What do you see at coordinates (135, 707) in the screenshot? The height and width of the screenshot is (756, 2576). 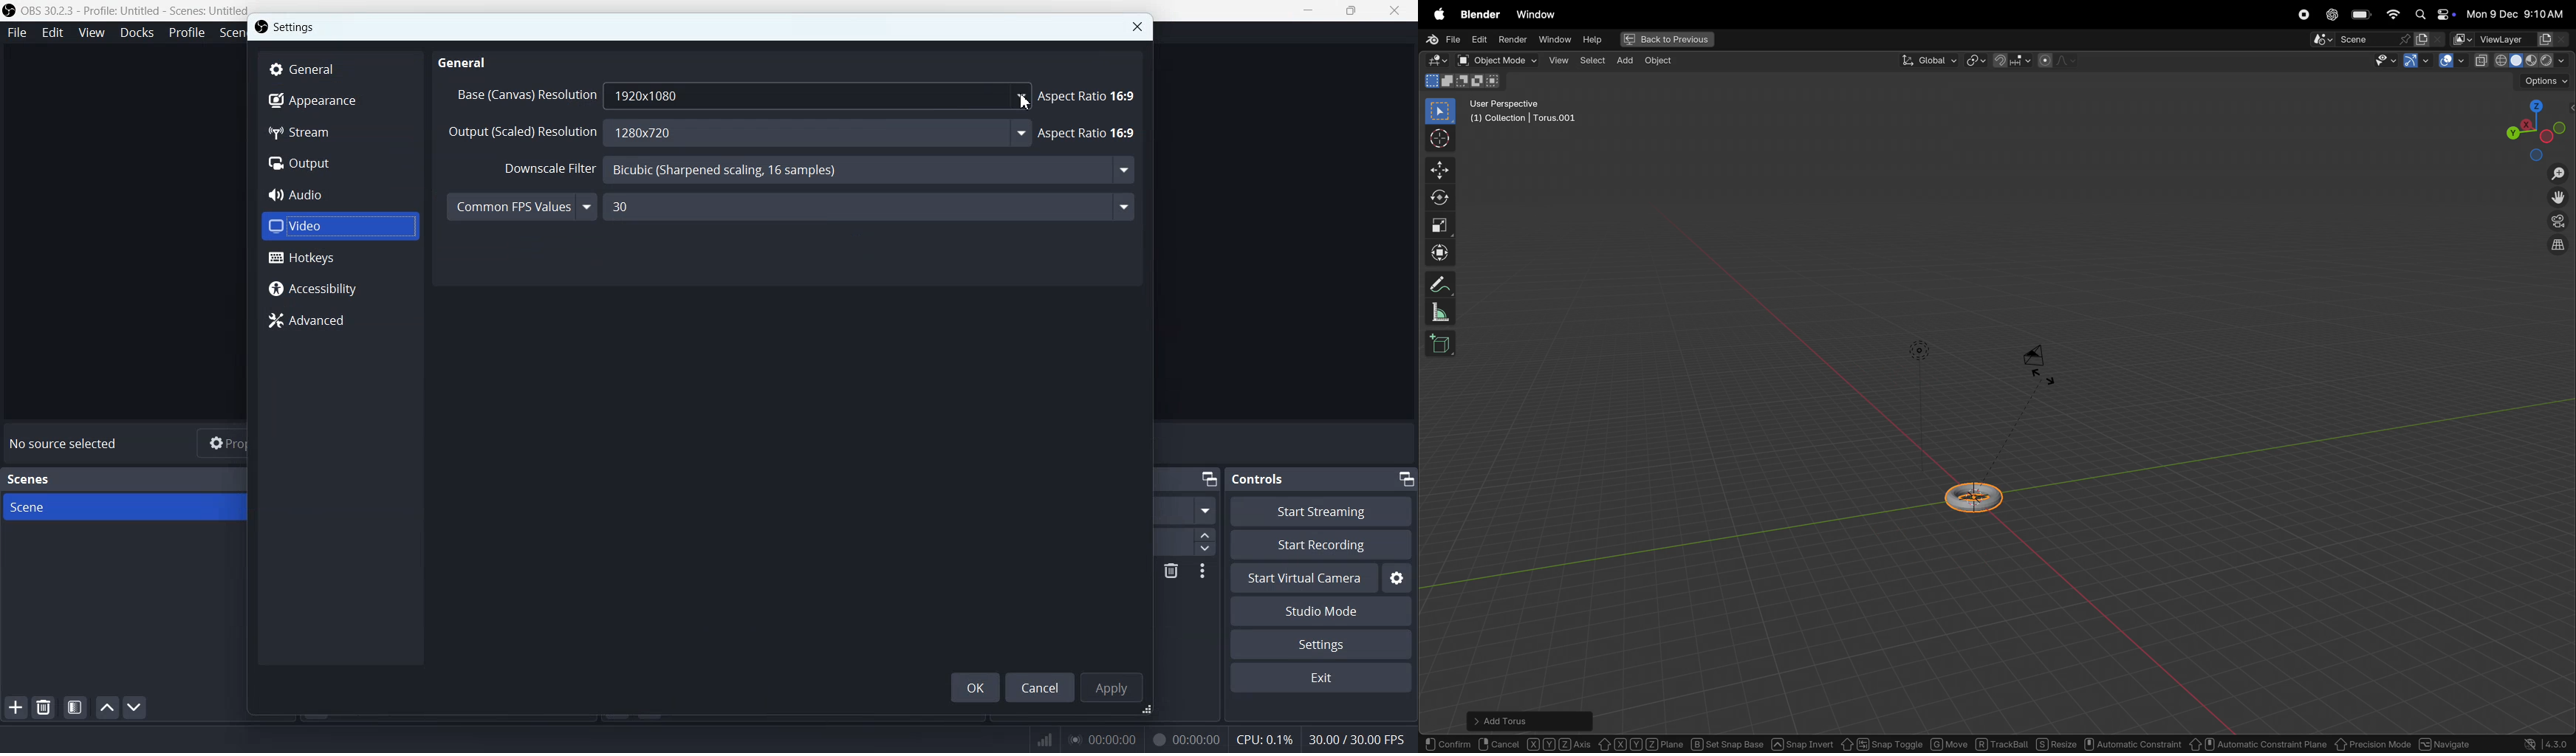 I see `Move scene Down` at bounding box center [135, 707].